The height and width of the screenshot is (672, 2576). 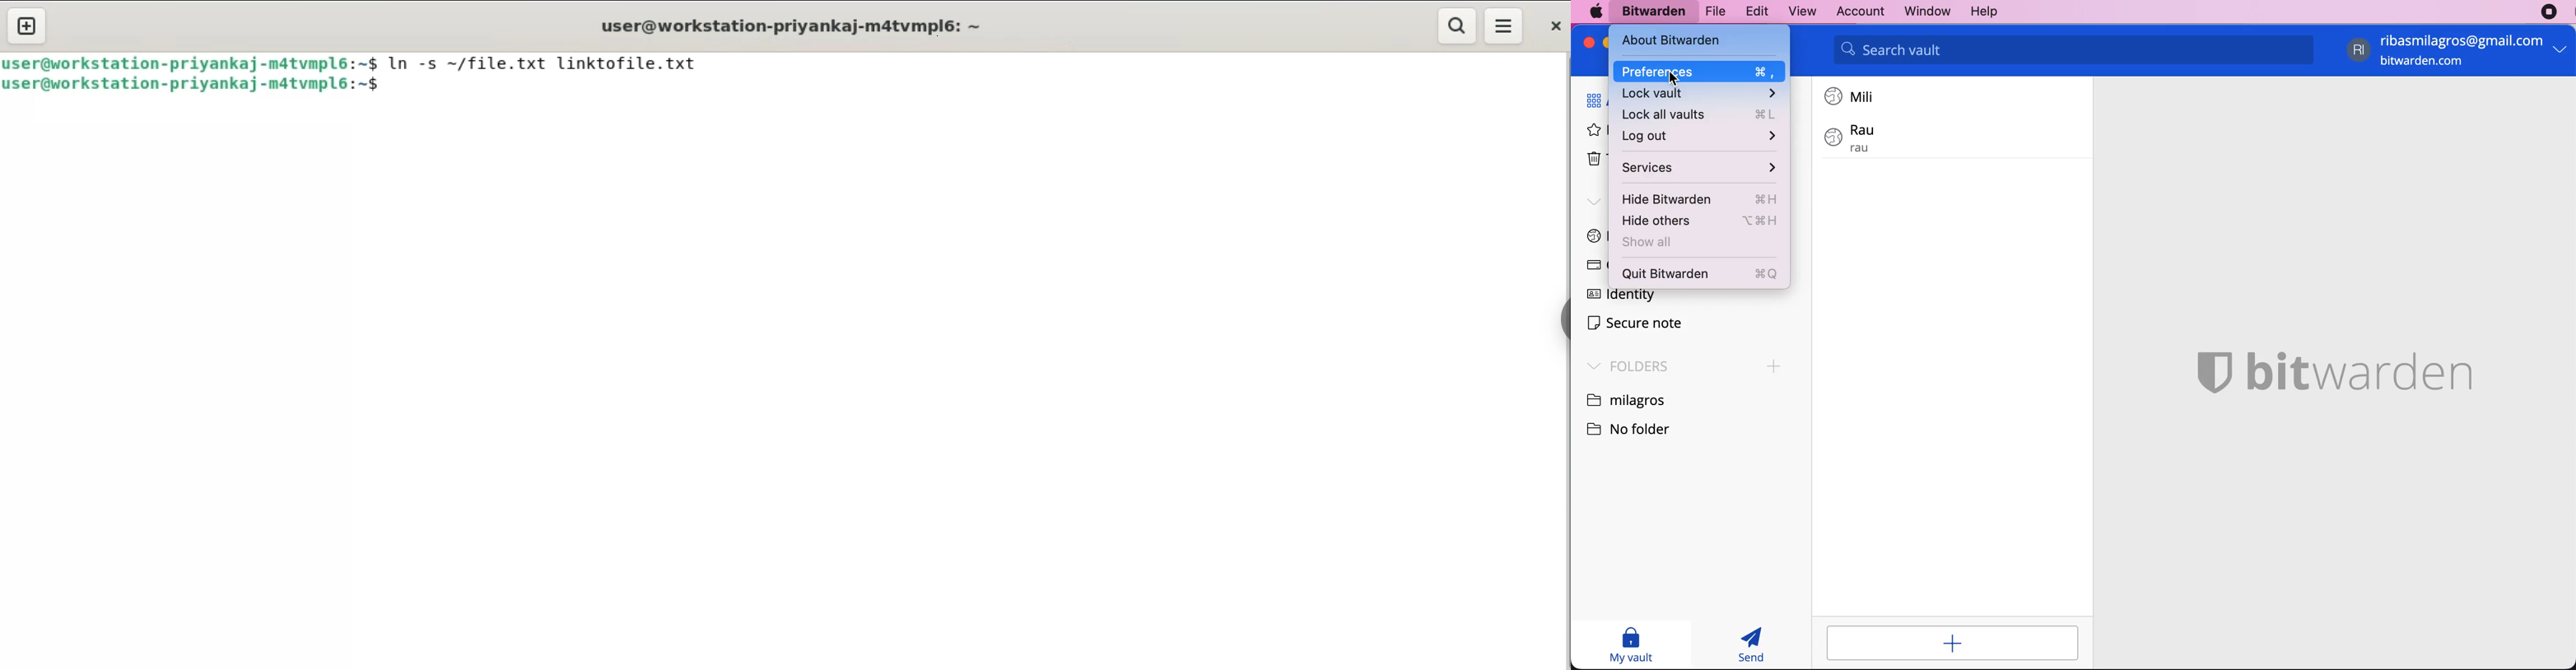 What do you see at coordinates (1624, 365) in the screenshot?
I see `folders` at bounding box center [1624, 365].